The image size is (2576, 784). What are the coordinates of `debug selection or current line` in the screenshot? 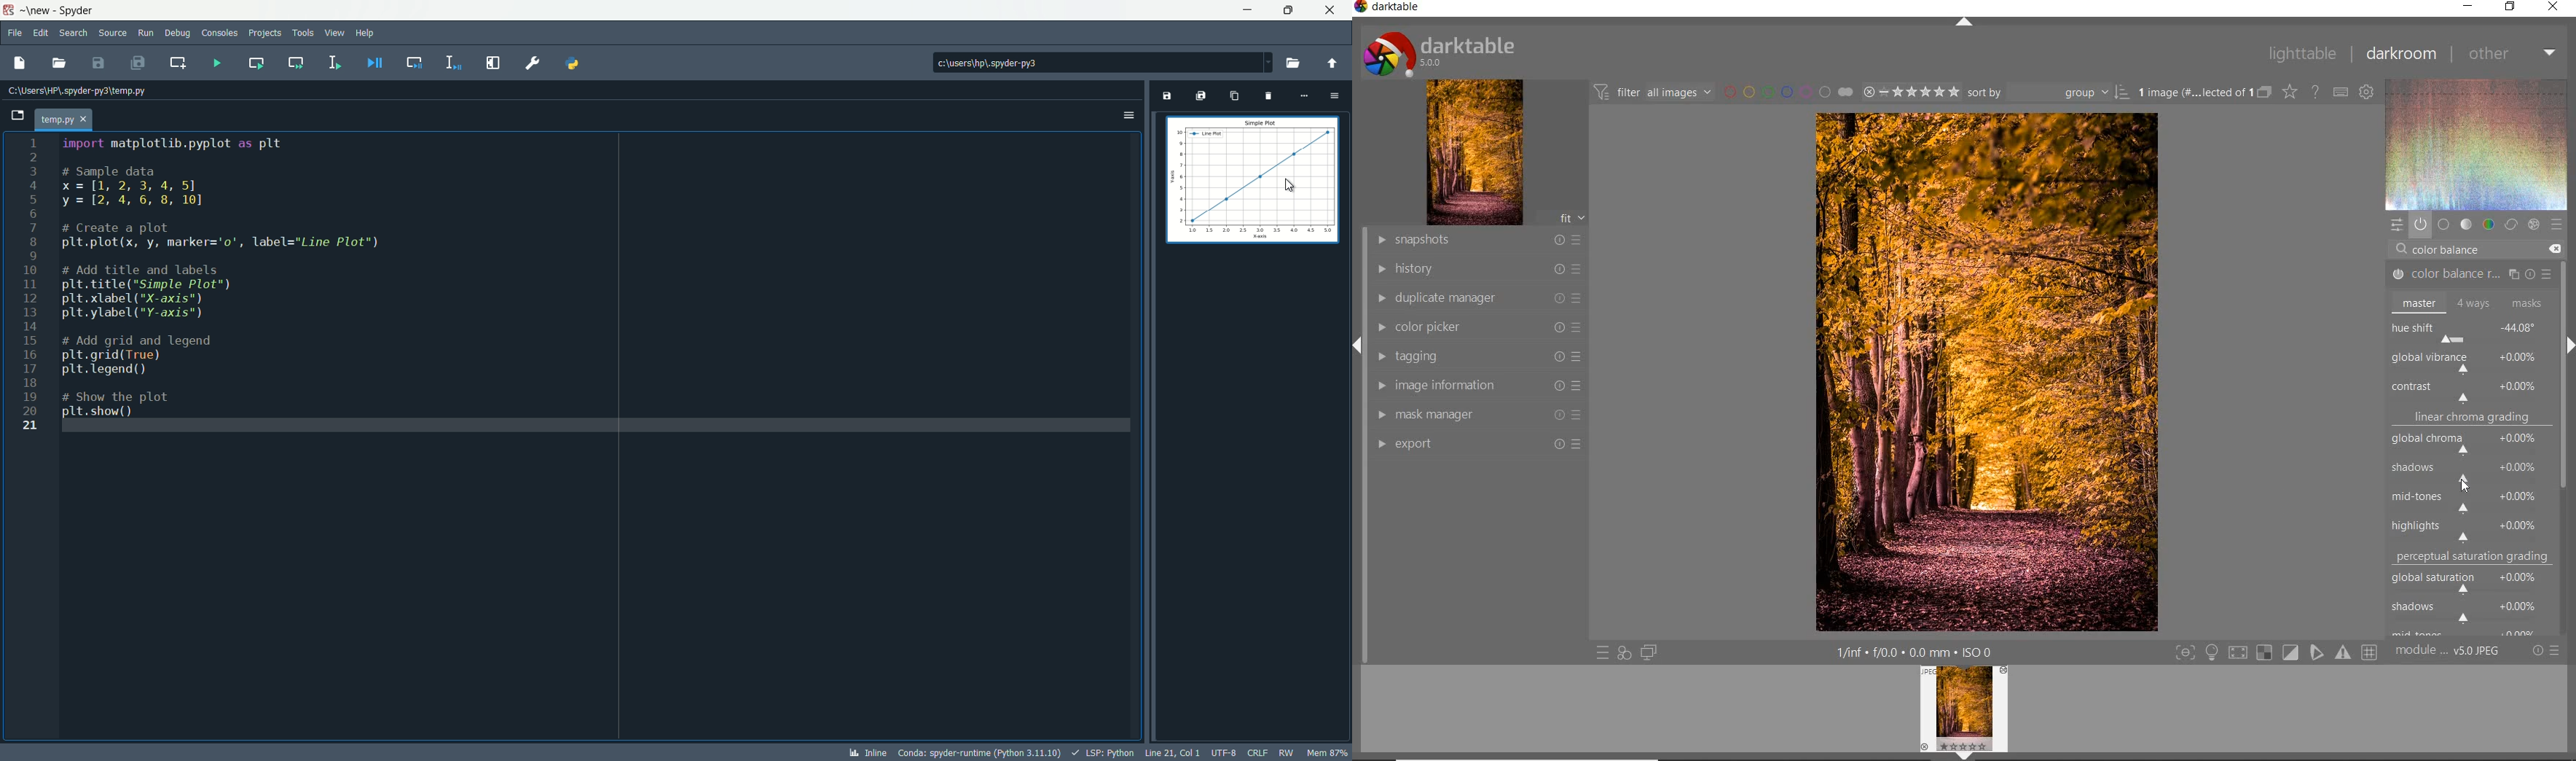 It's located at (452, 62).